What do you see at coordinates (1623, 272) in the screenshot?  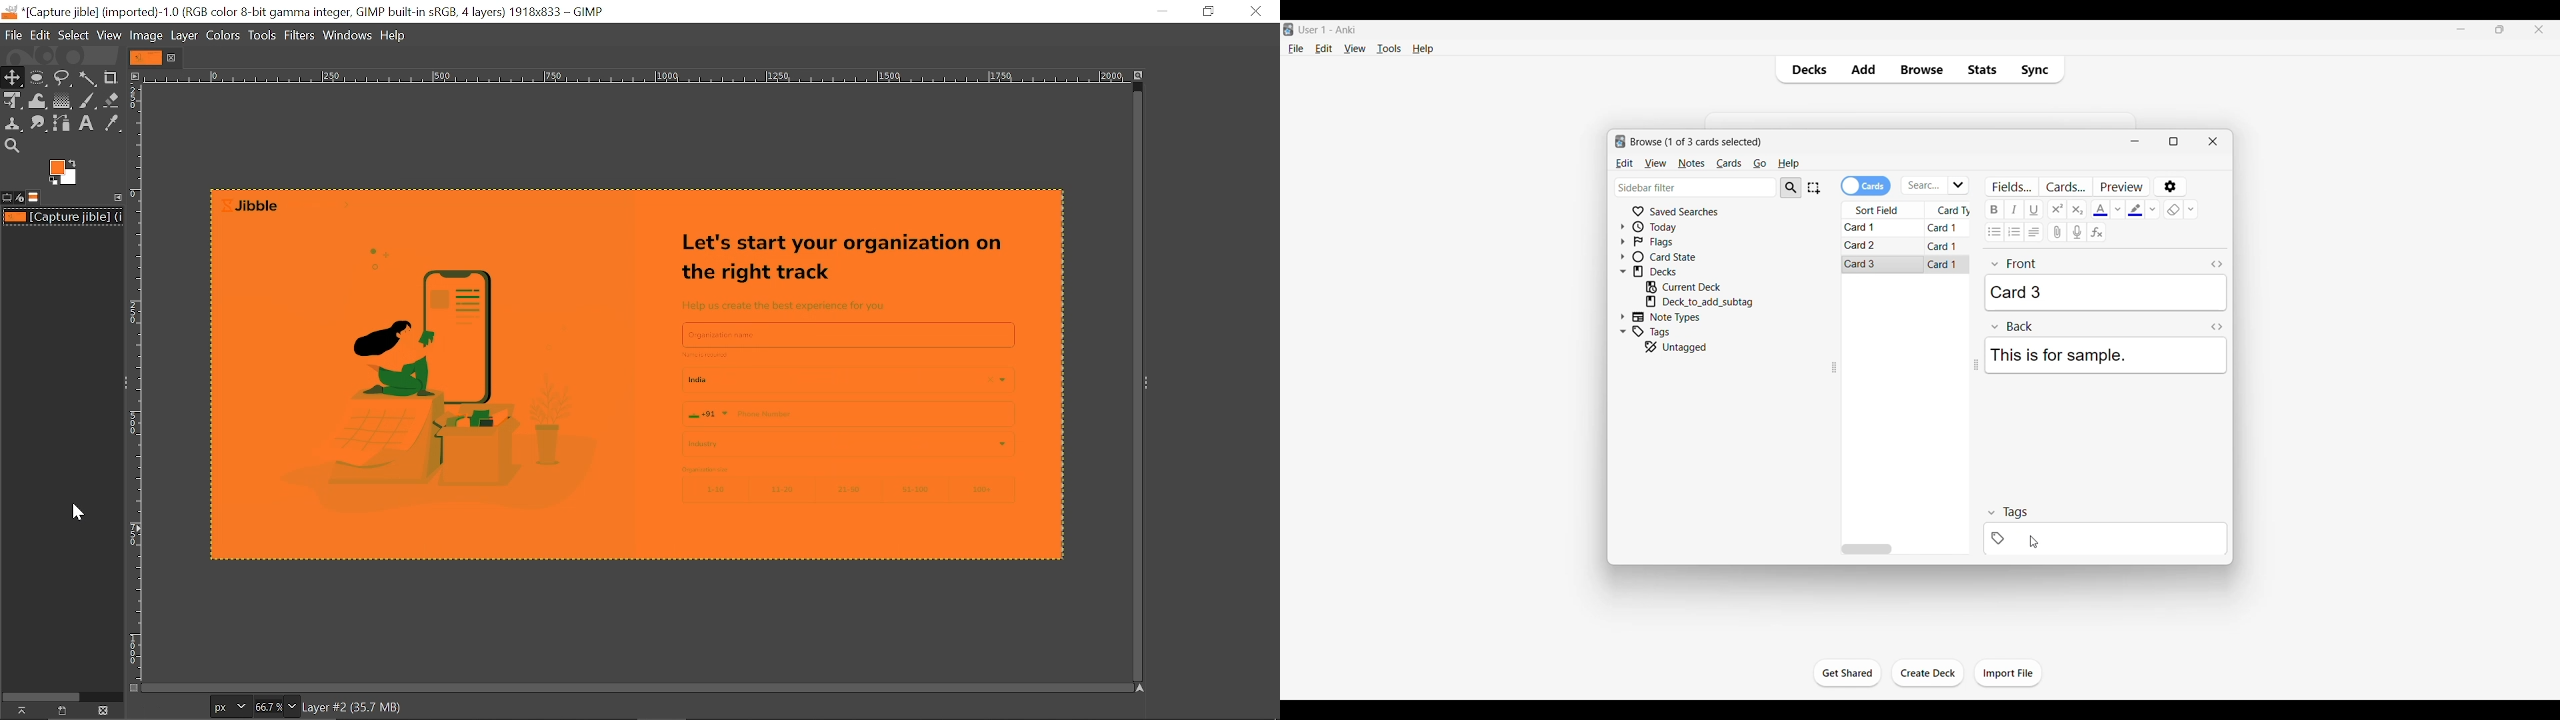 I see `Click to collapse Decks` at bounding box center [1623, 272].